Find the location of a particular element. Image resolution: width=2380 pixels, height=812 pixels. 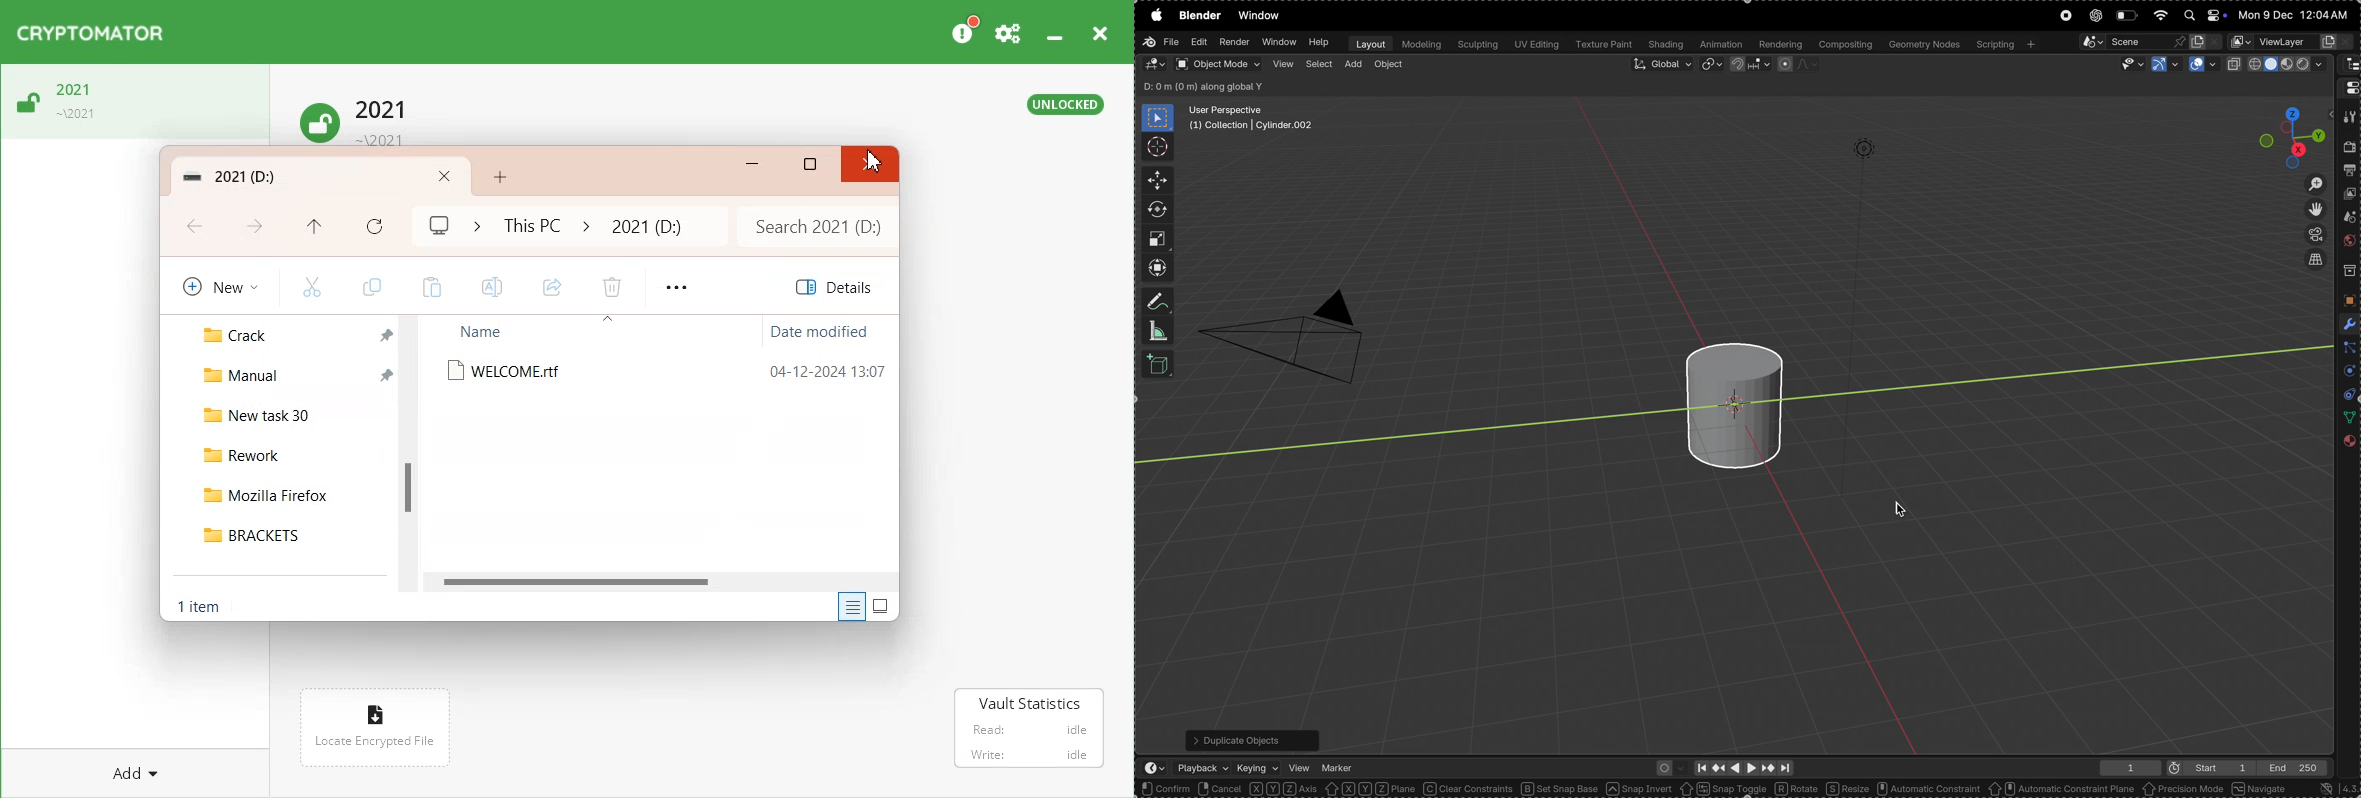

navigate is located at coordinates (2261, 788).